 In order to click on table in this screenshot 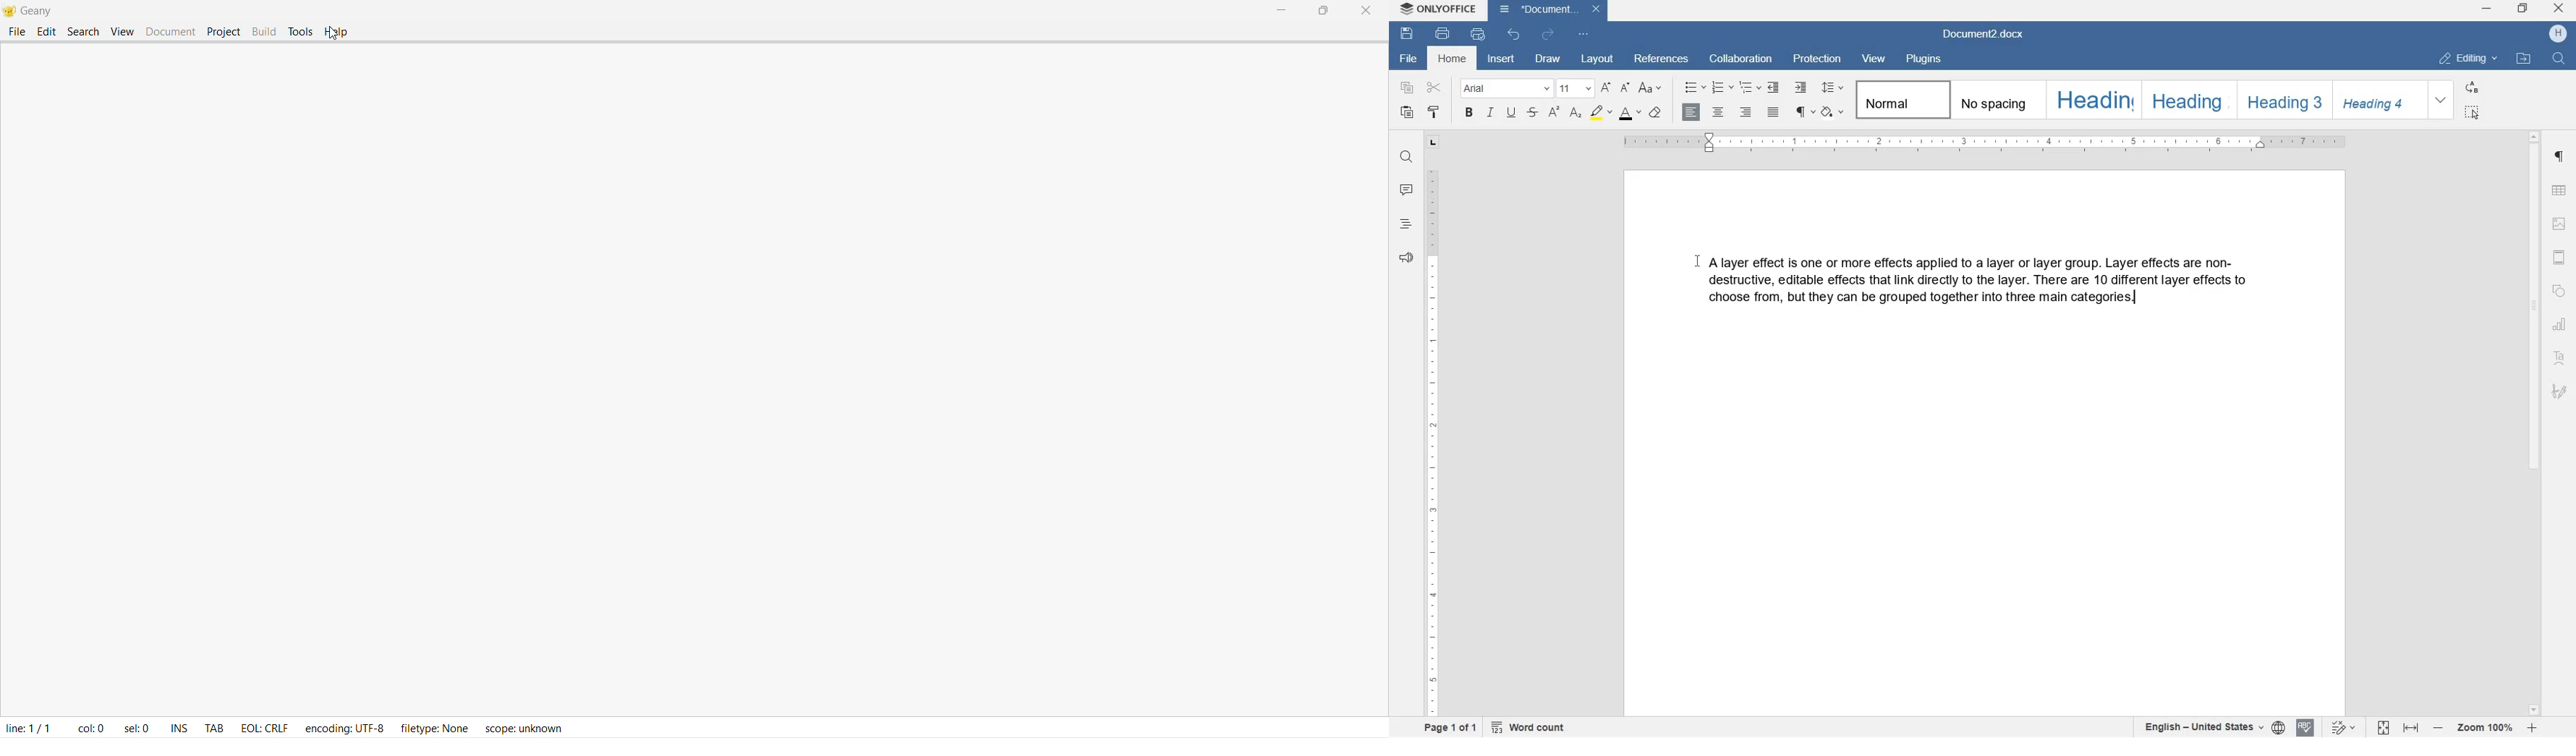, I will do `click(2560, 190)`.